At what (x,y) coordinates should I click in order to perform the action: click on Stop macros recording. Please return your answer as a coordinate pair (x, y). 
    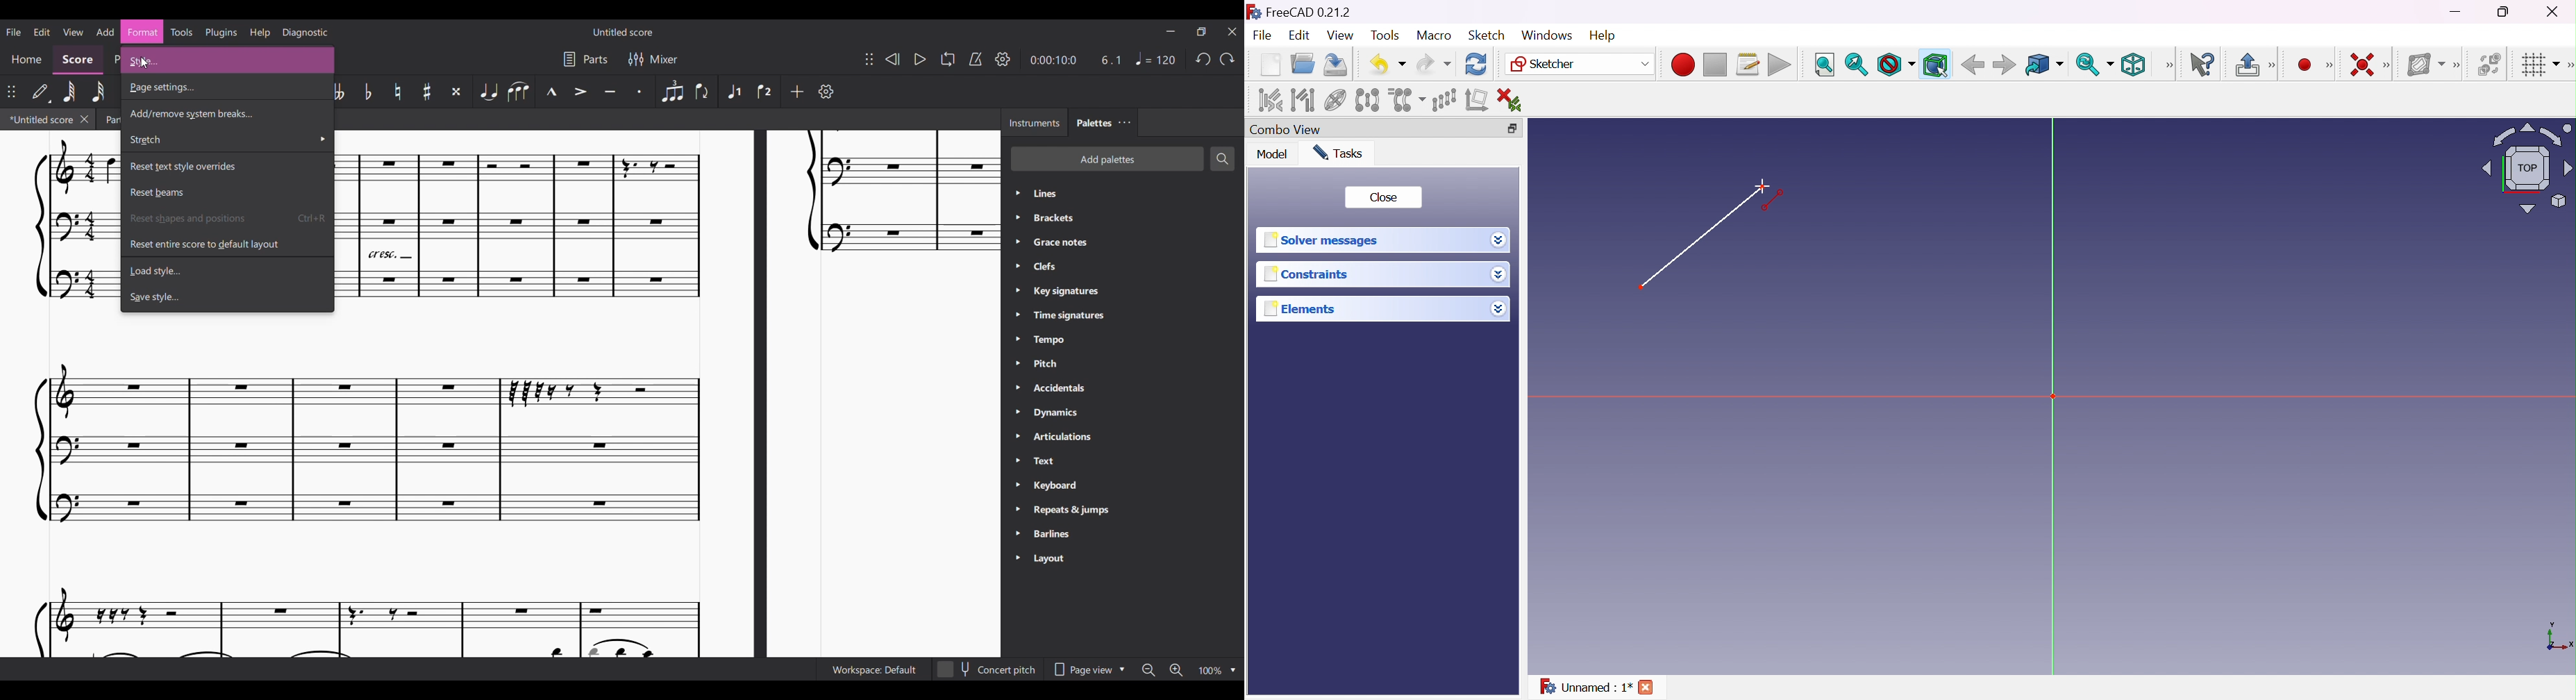
    Looking at the image, I should click on (1714, 65).